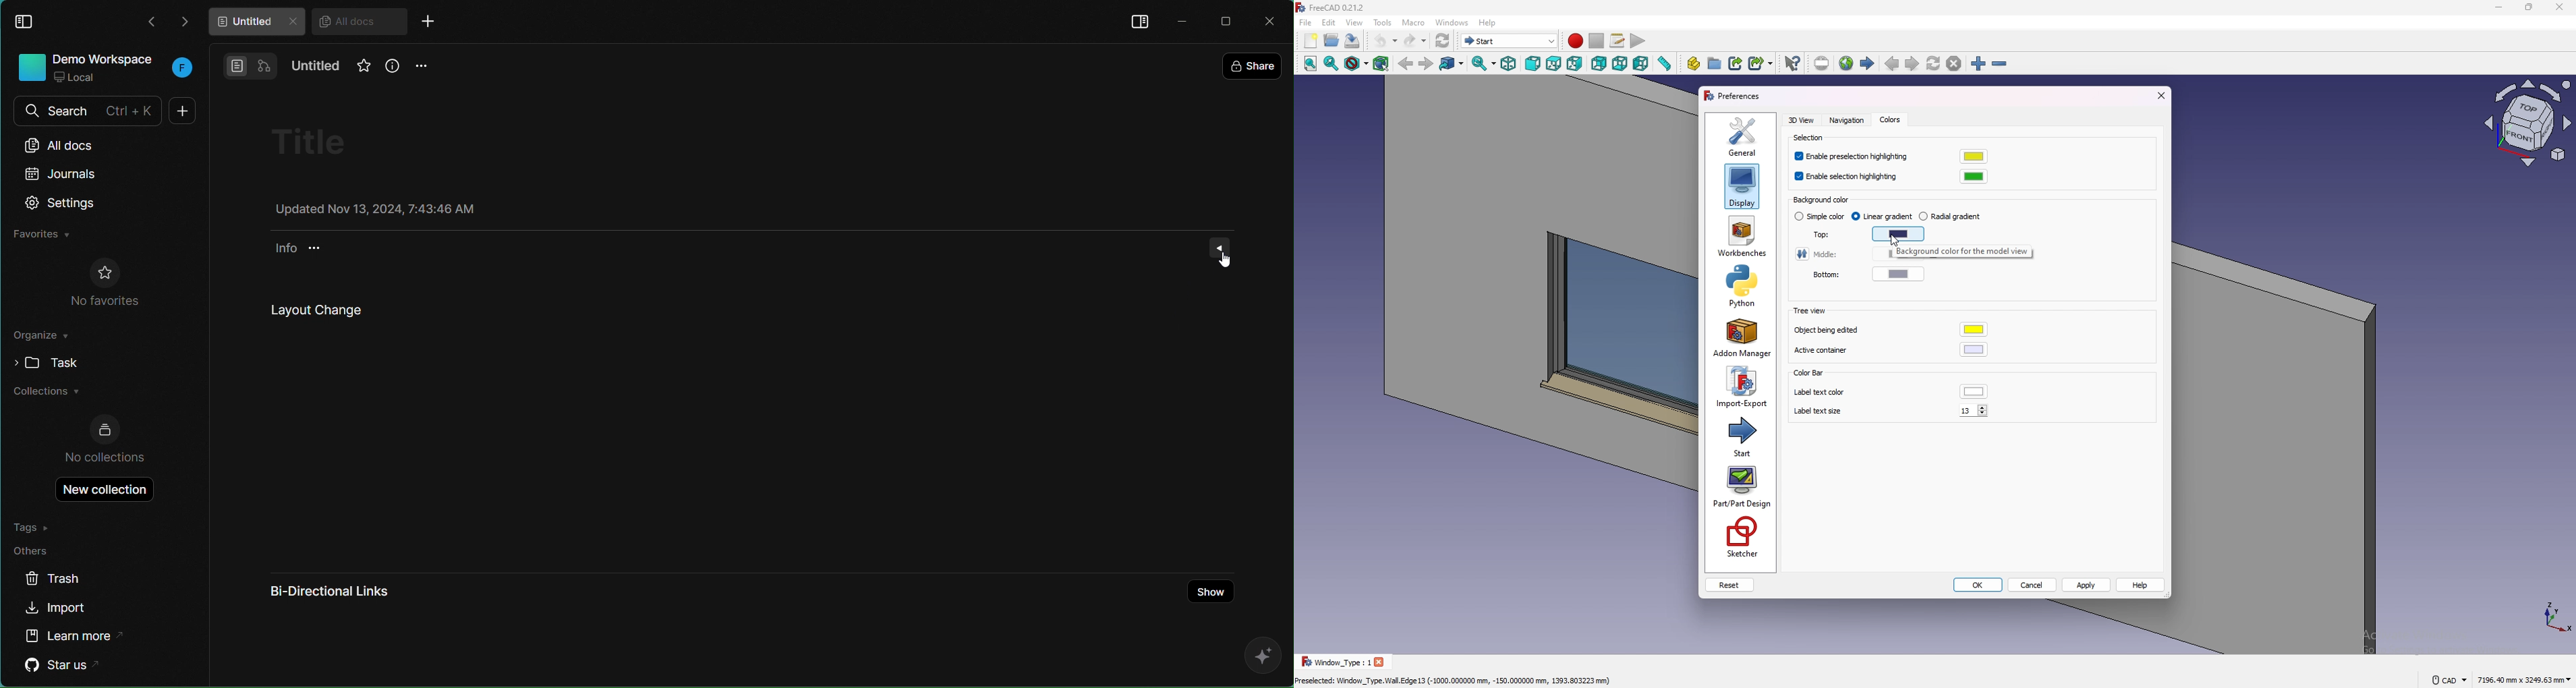  I want to click on Untitled, so click(317, 67).